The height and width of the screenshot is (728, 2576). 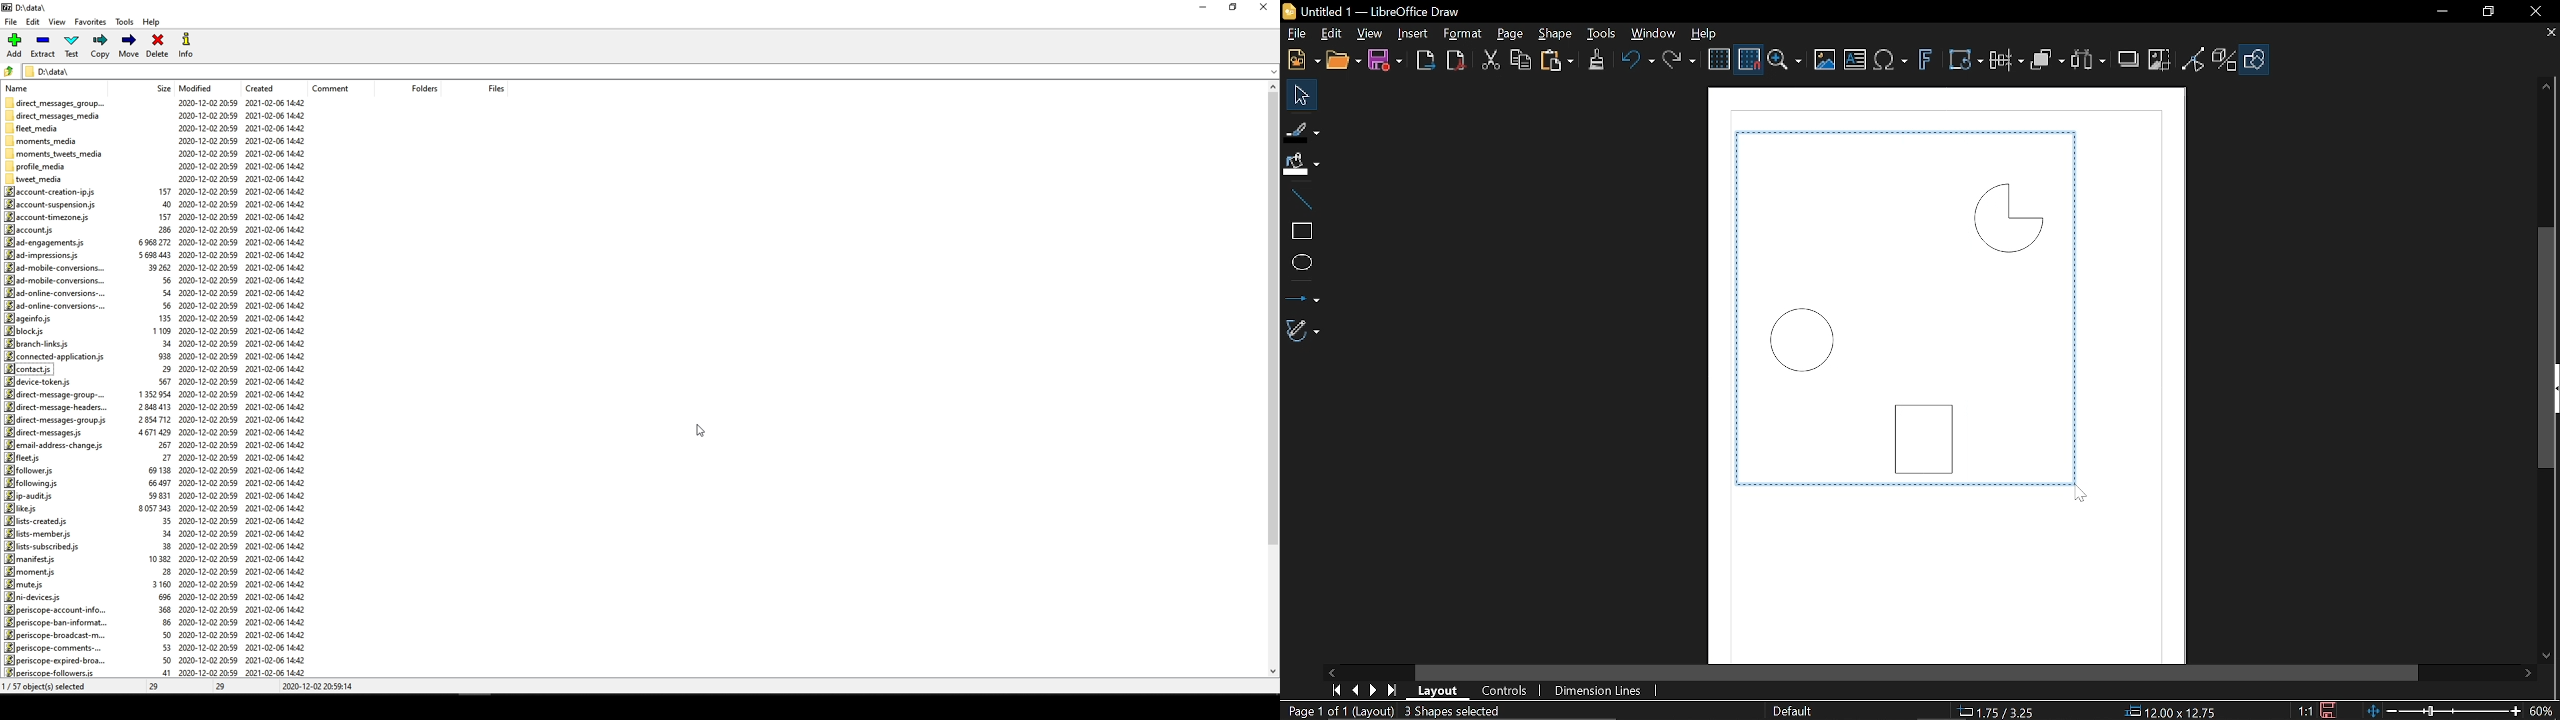 I want to click on Snap to grid, so click(x=1750, y=59).